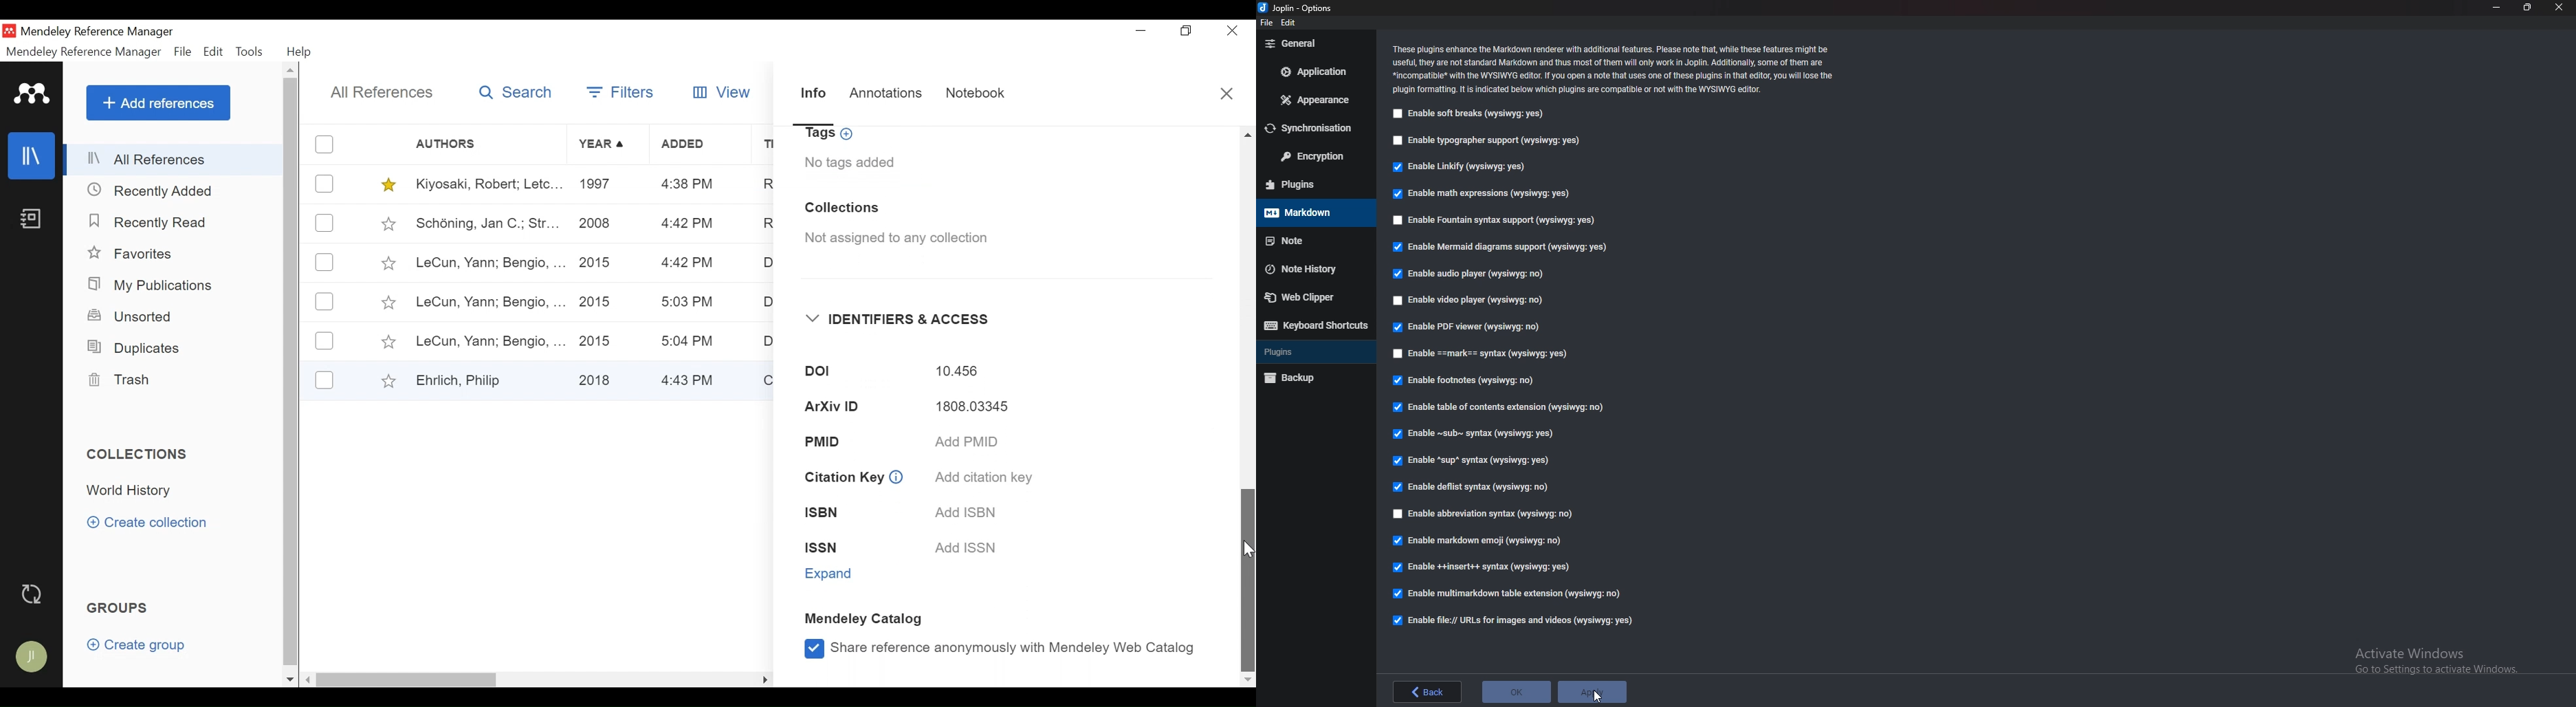 The image size is (2576, 728). Describe the element at coordinates (867, 621) in the screenshot. I see `Mendeley Catalogue` at that location.